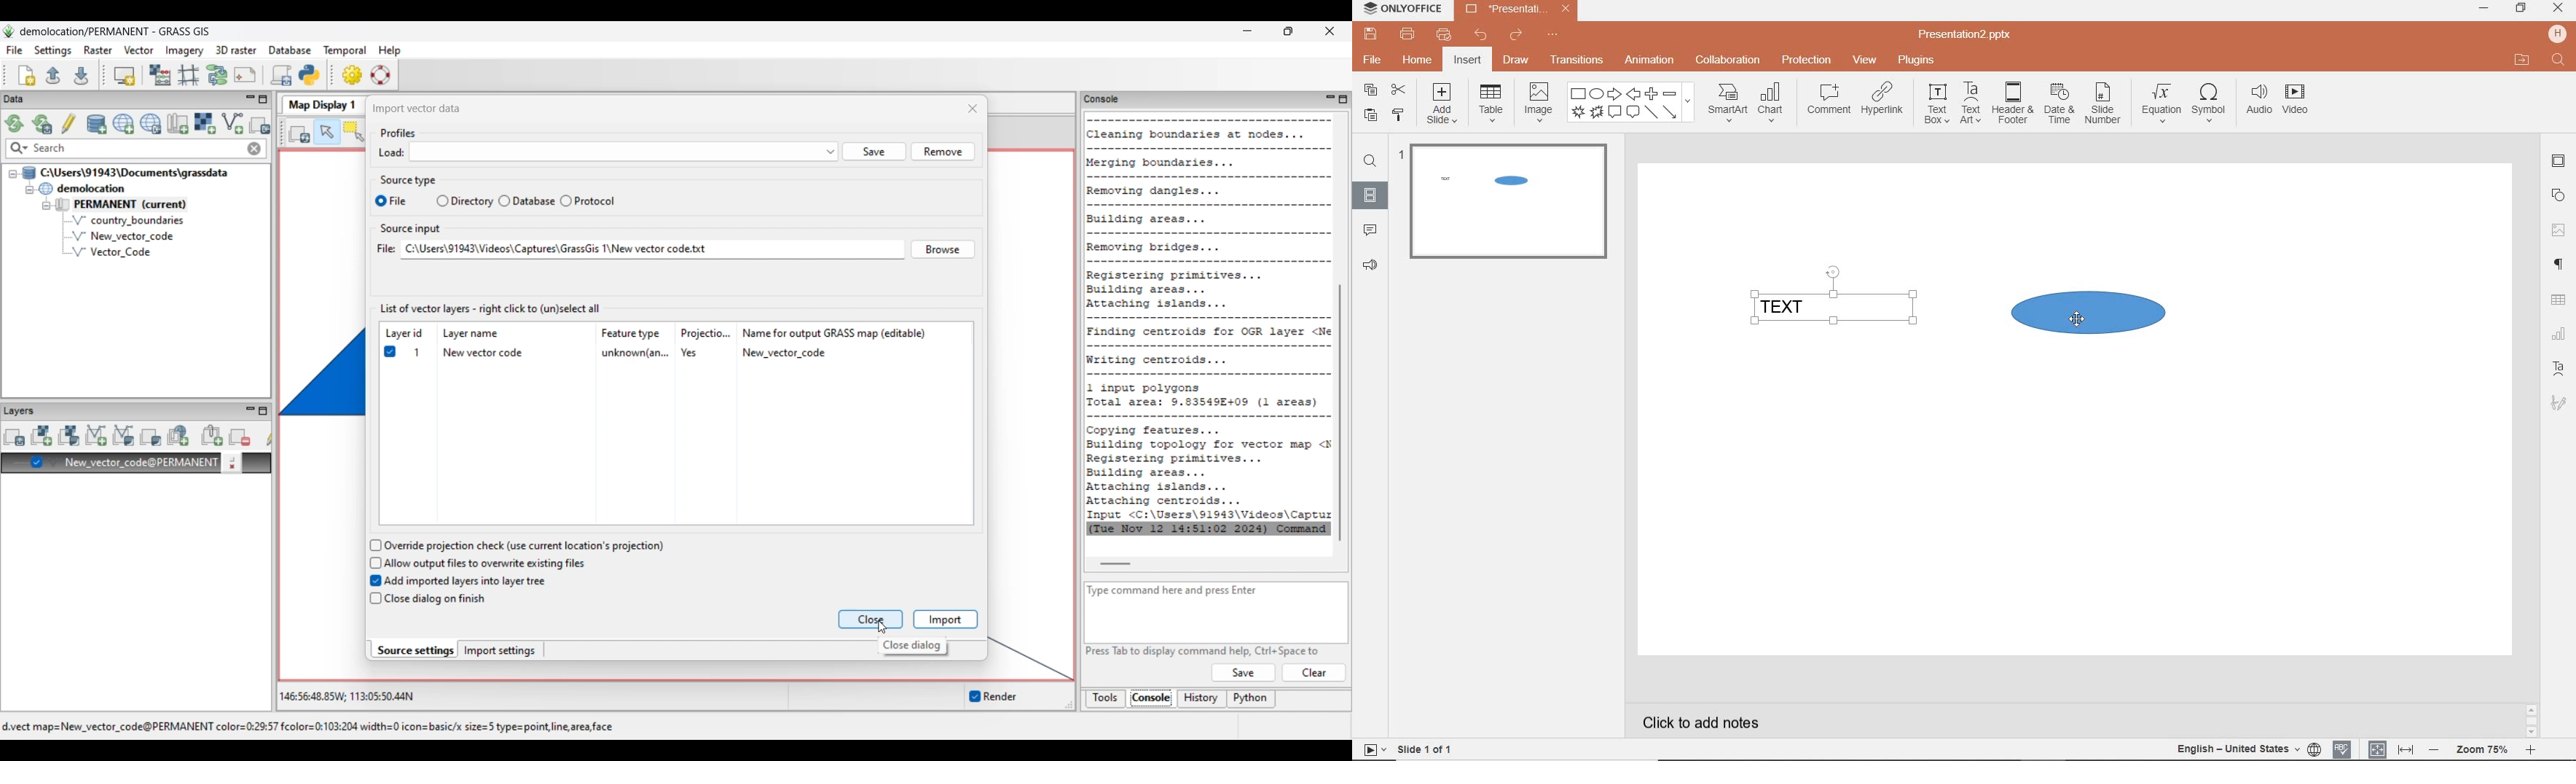 The height and width of the screenshot is (784, 2576). What do you see at coordinates (2057, 107) in the screenshot?
I see `date & time` at bounding box center [2057, 107].